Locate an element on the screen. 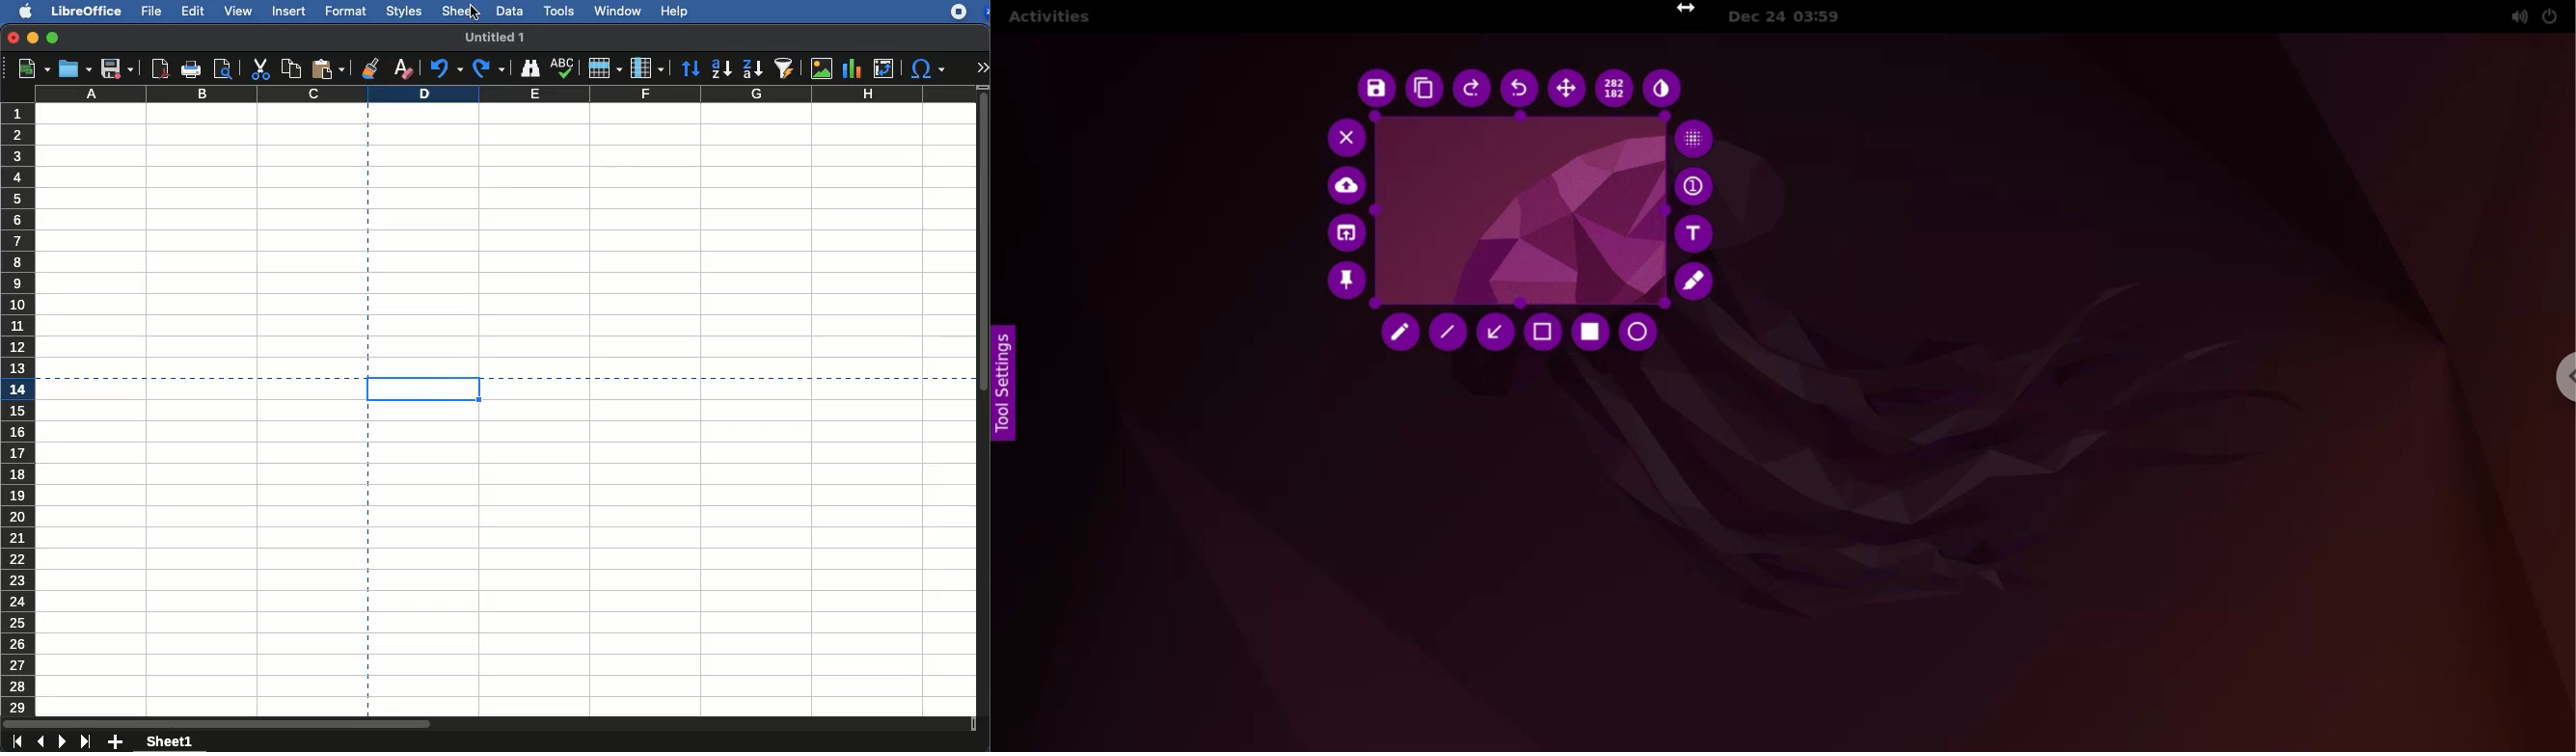  cut is located at coordinates (259, 70).